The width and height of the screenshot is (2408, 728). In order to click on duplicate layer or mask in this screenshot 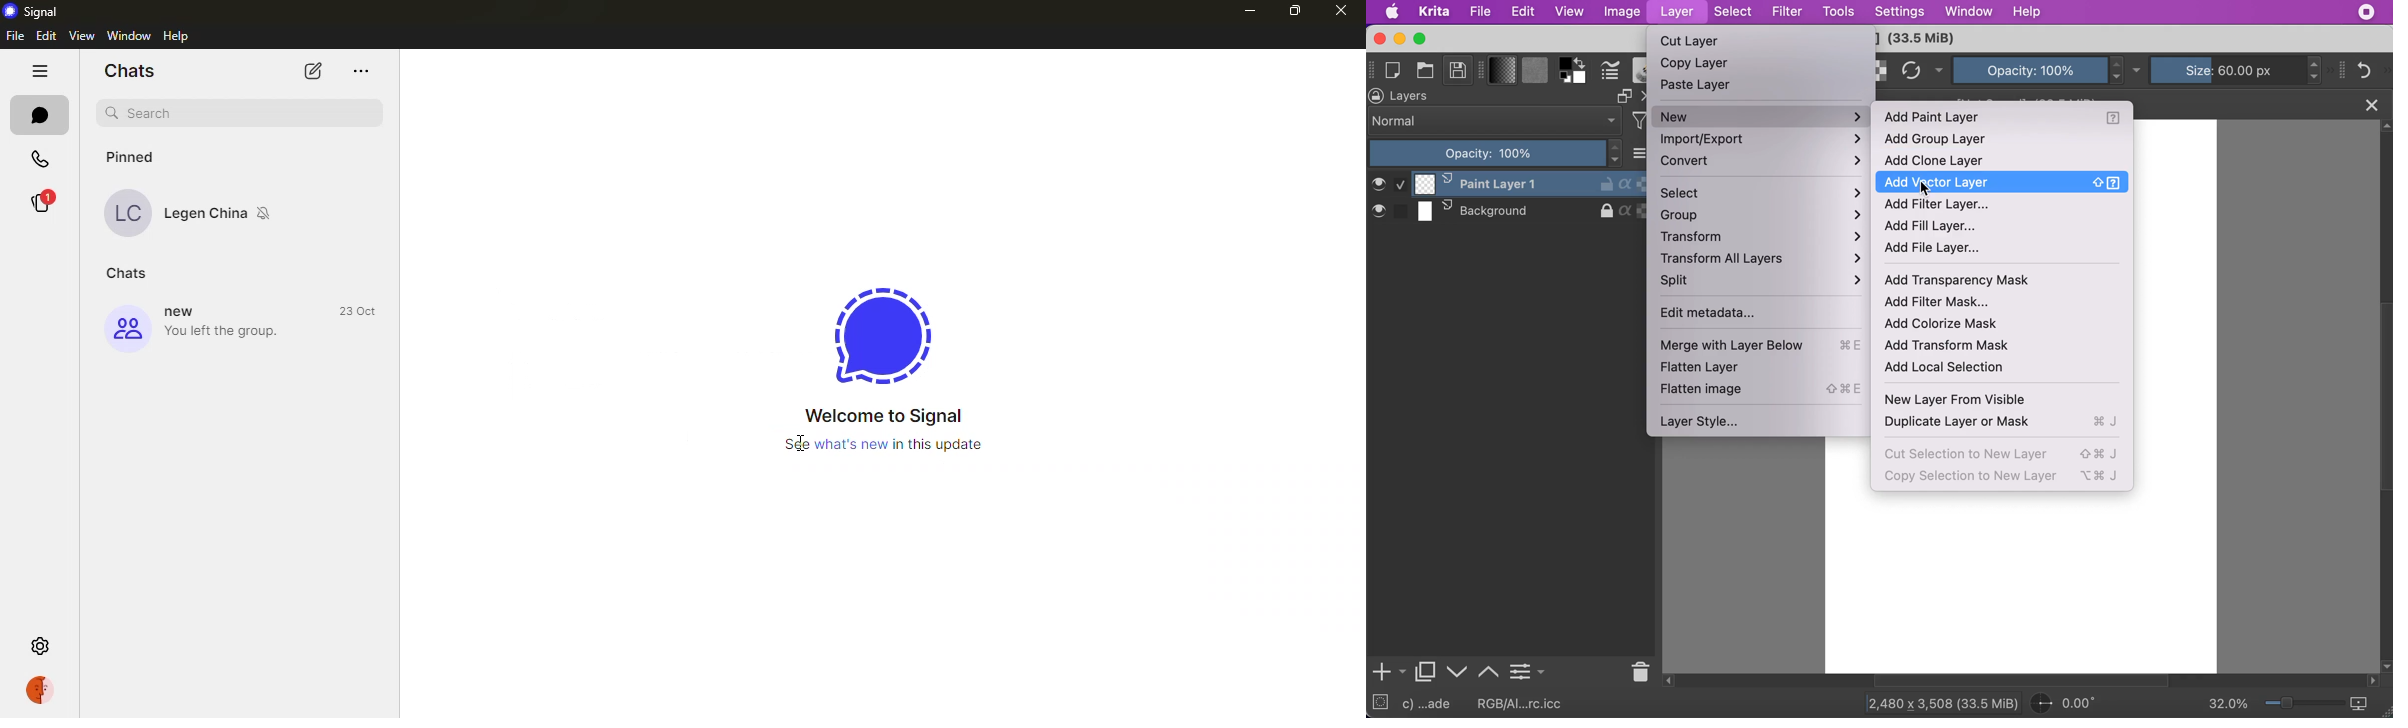, I will do `click(2008, 423)`.